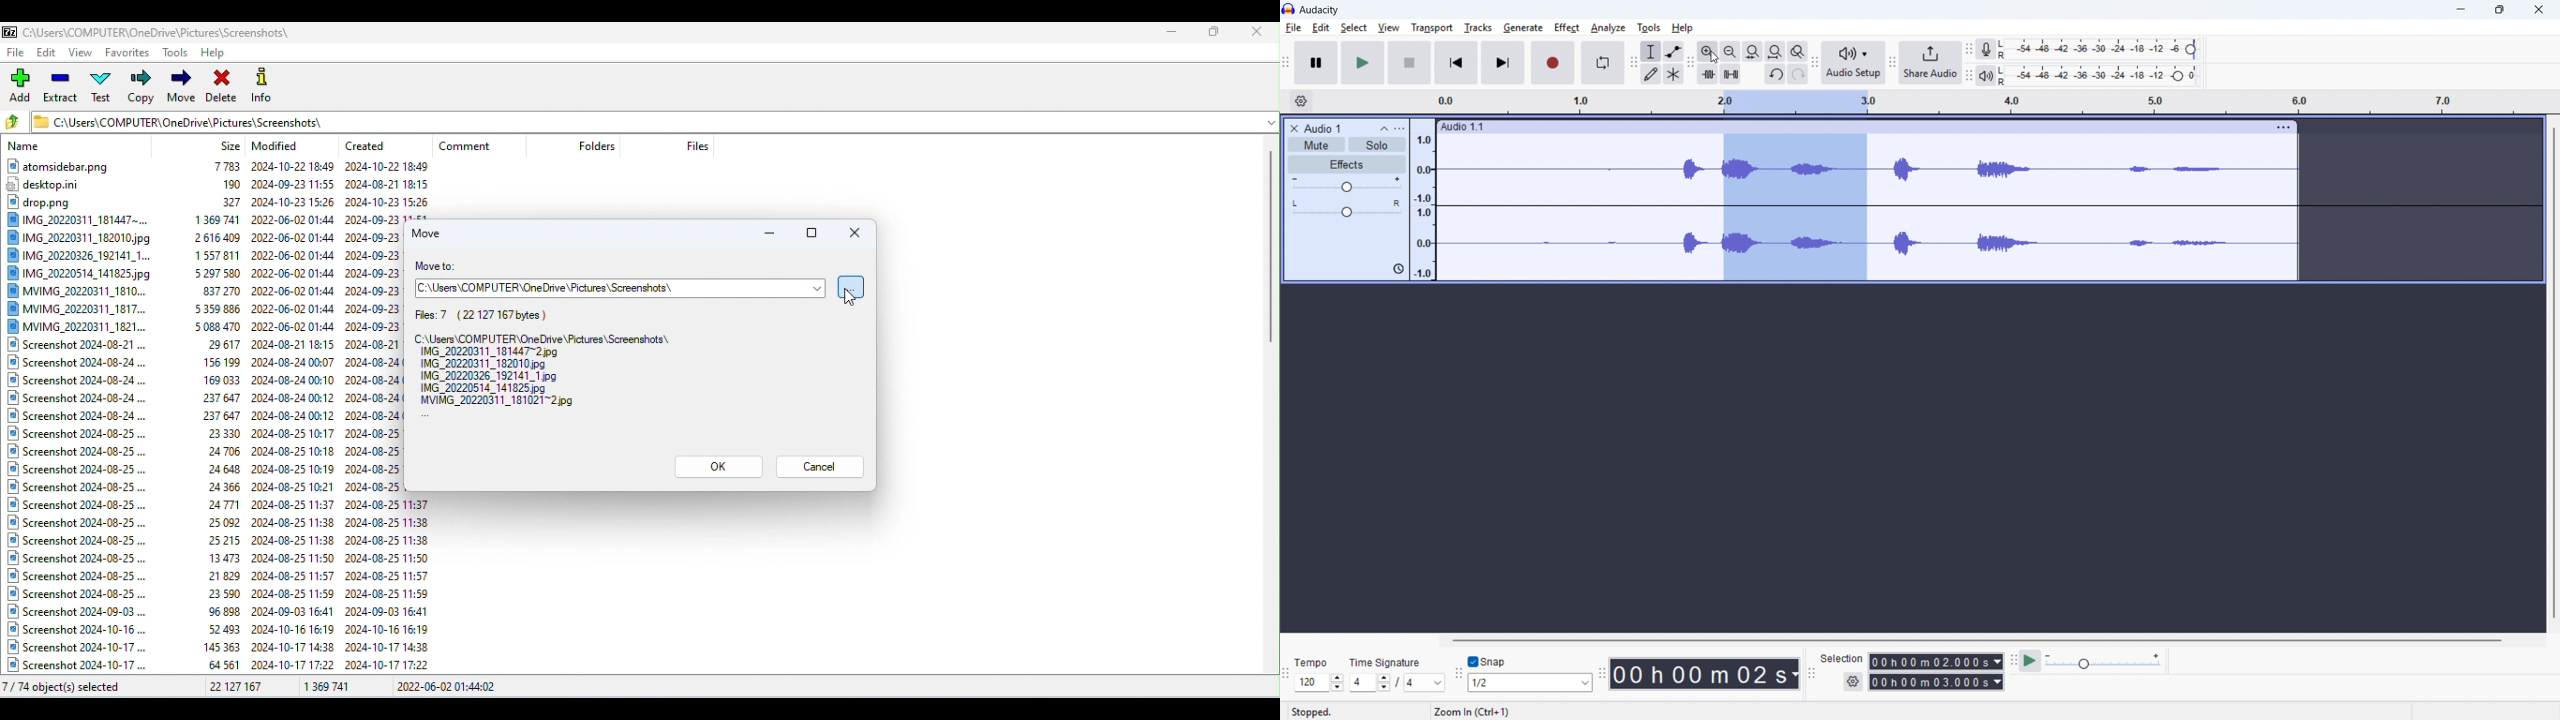 This screenshot has height=728, width=2576. I want to click on Tools, so click(1648, 27).